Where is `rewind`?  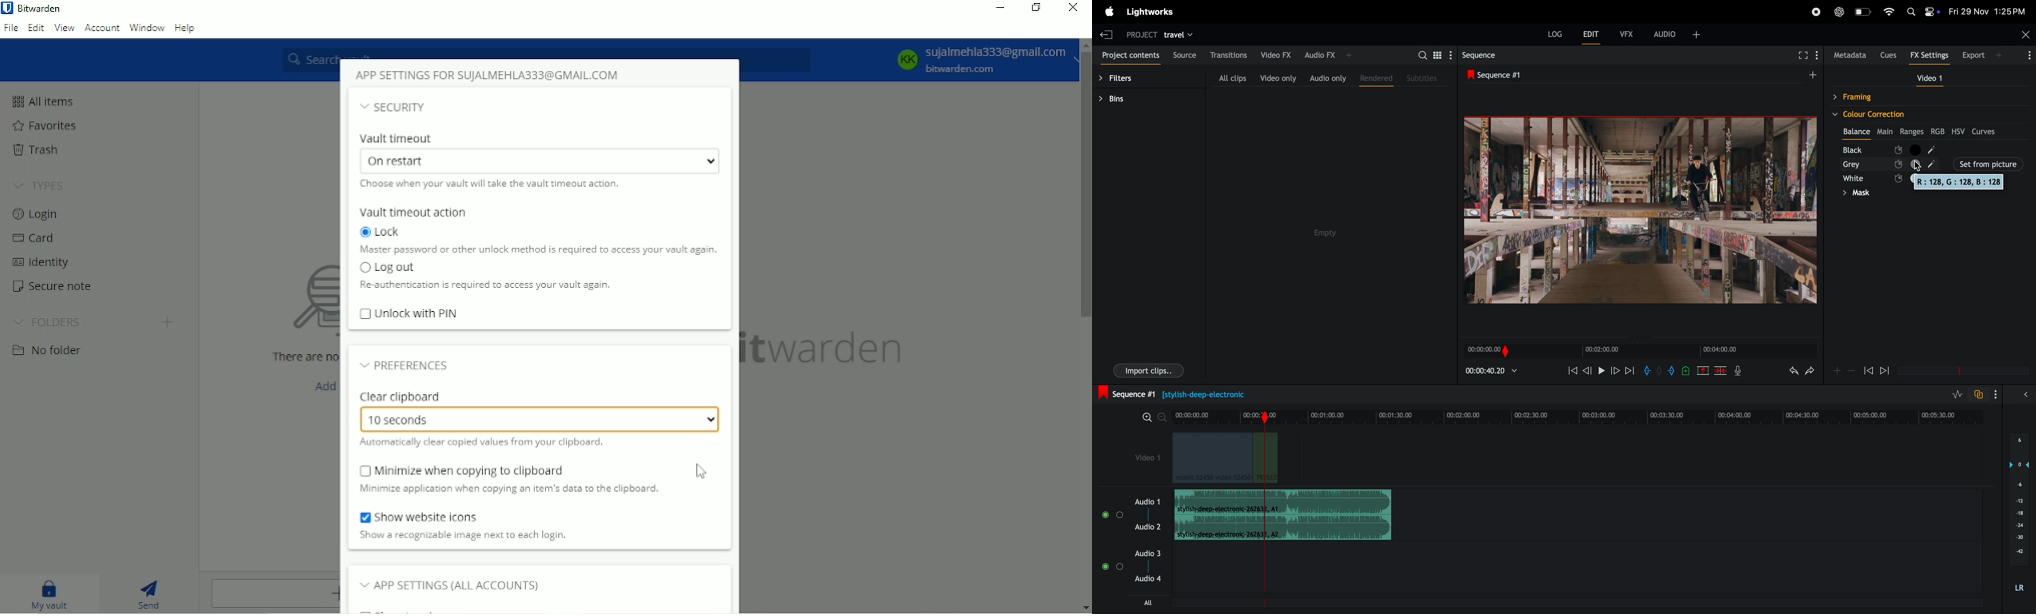 rewind is located at coordinates (1868, 371).